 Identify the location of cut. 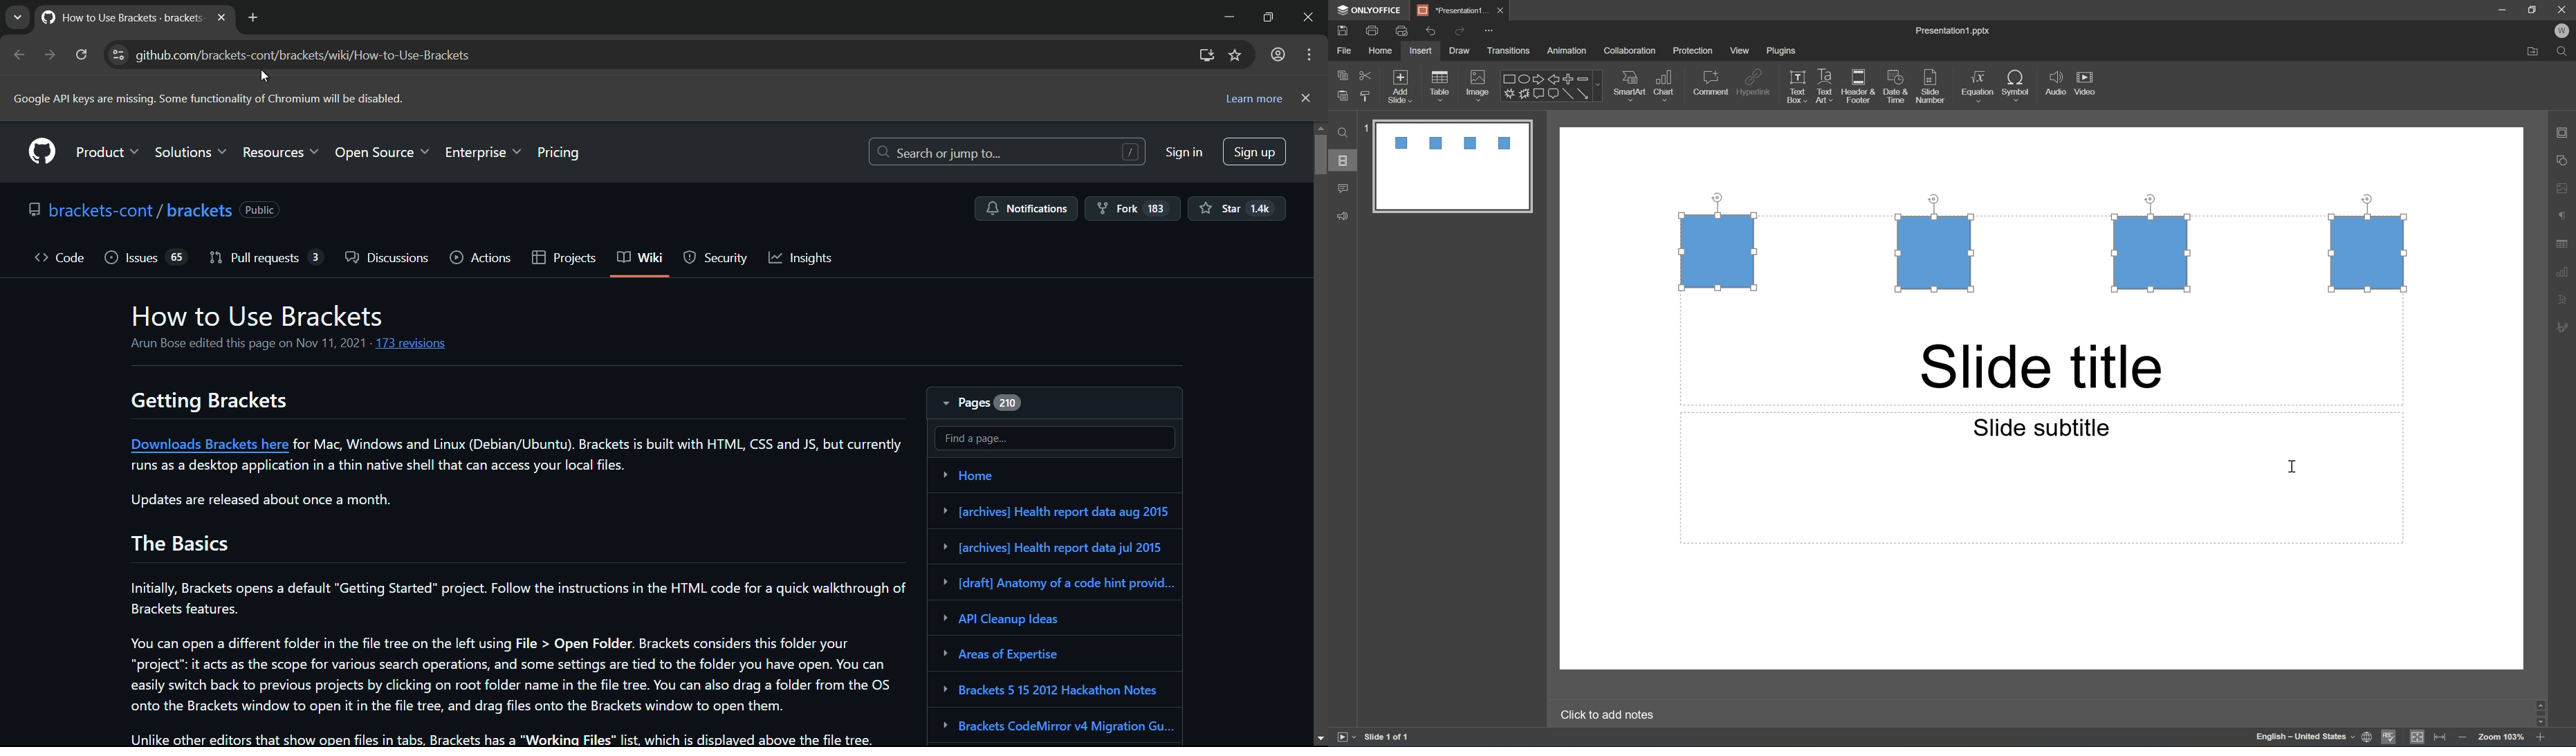
(1365, 74).